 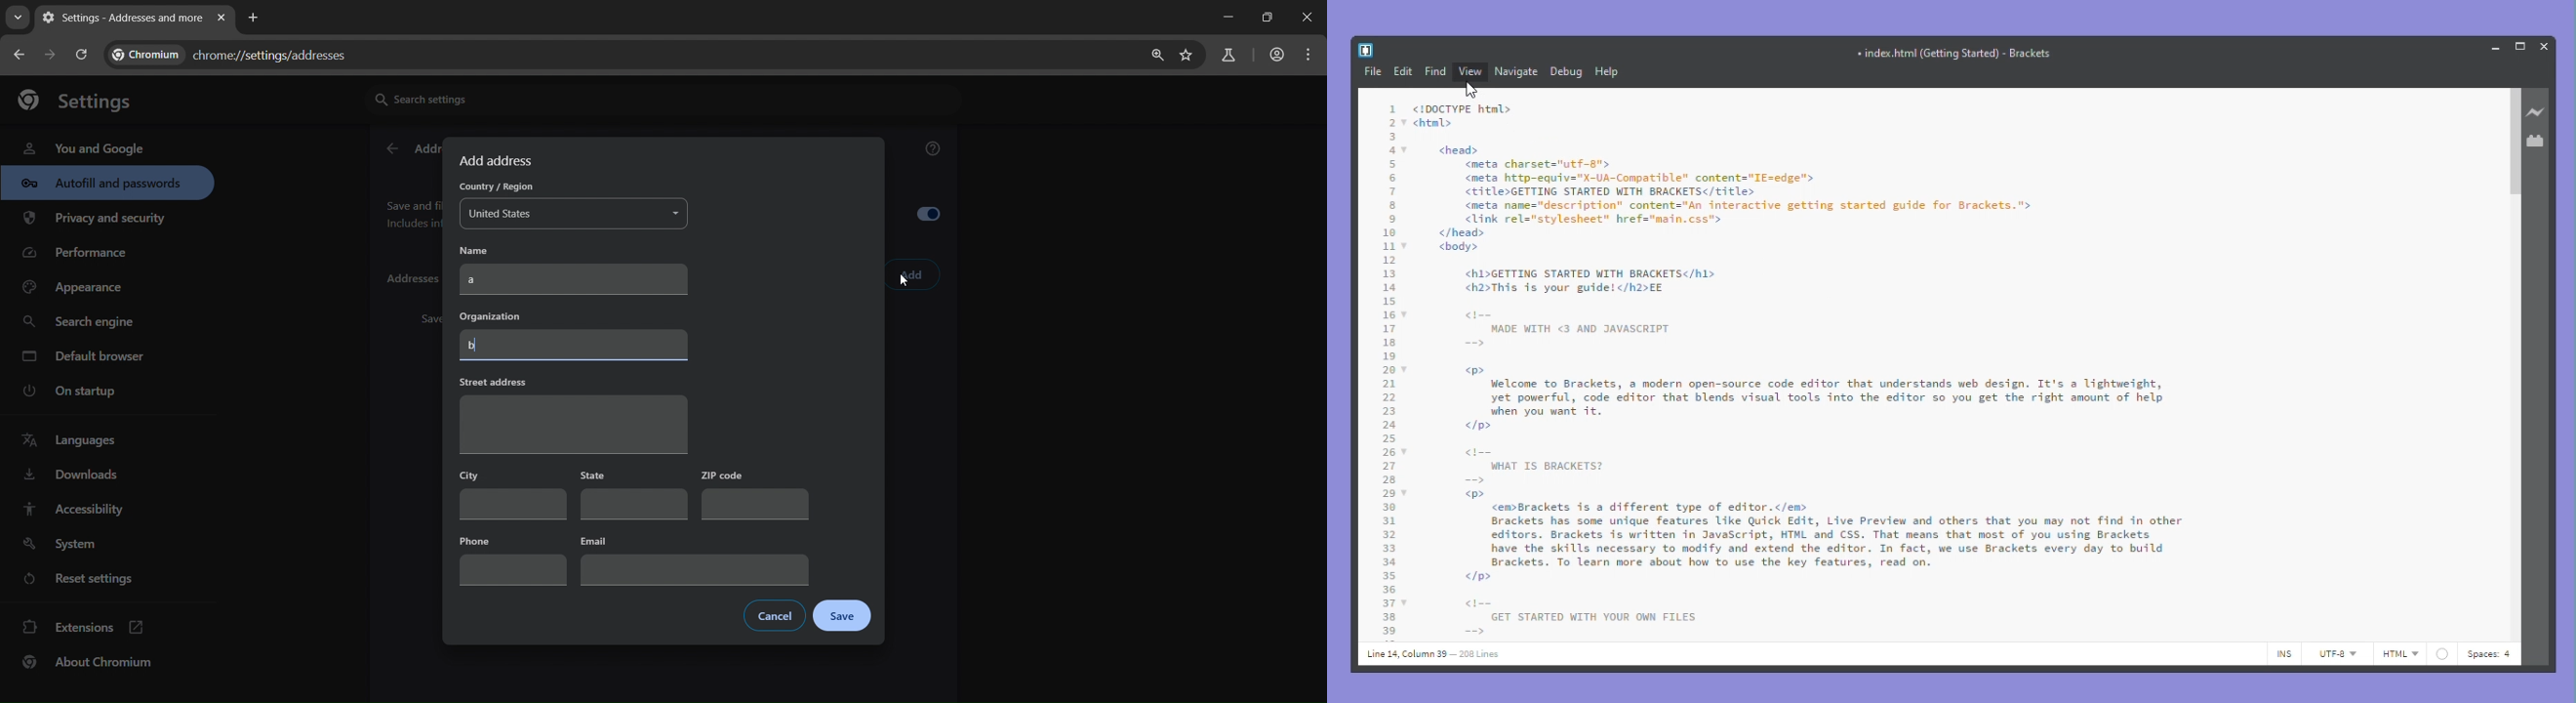 I want to click on View, so click(x=1471, y=72).